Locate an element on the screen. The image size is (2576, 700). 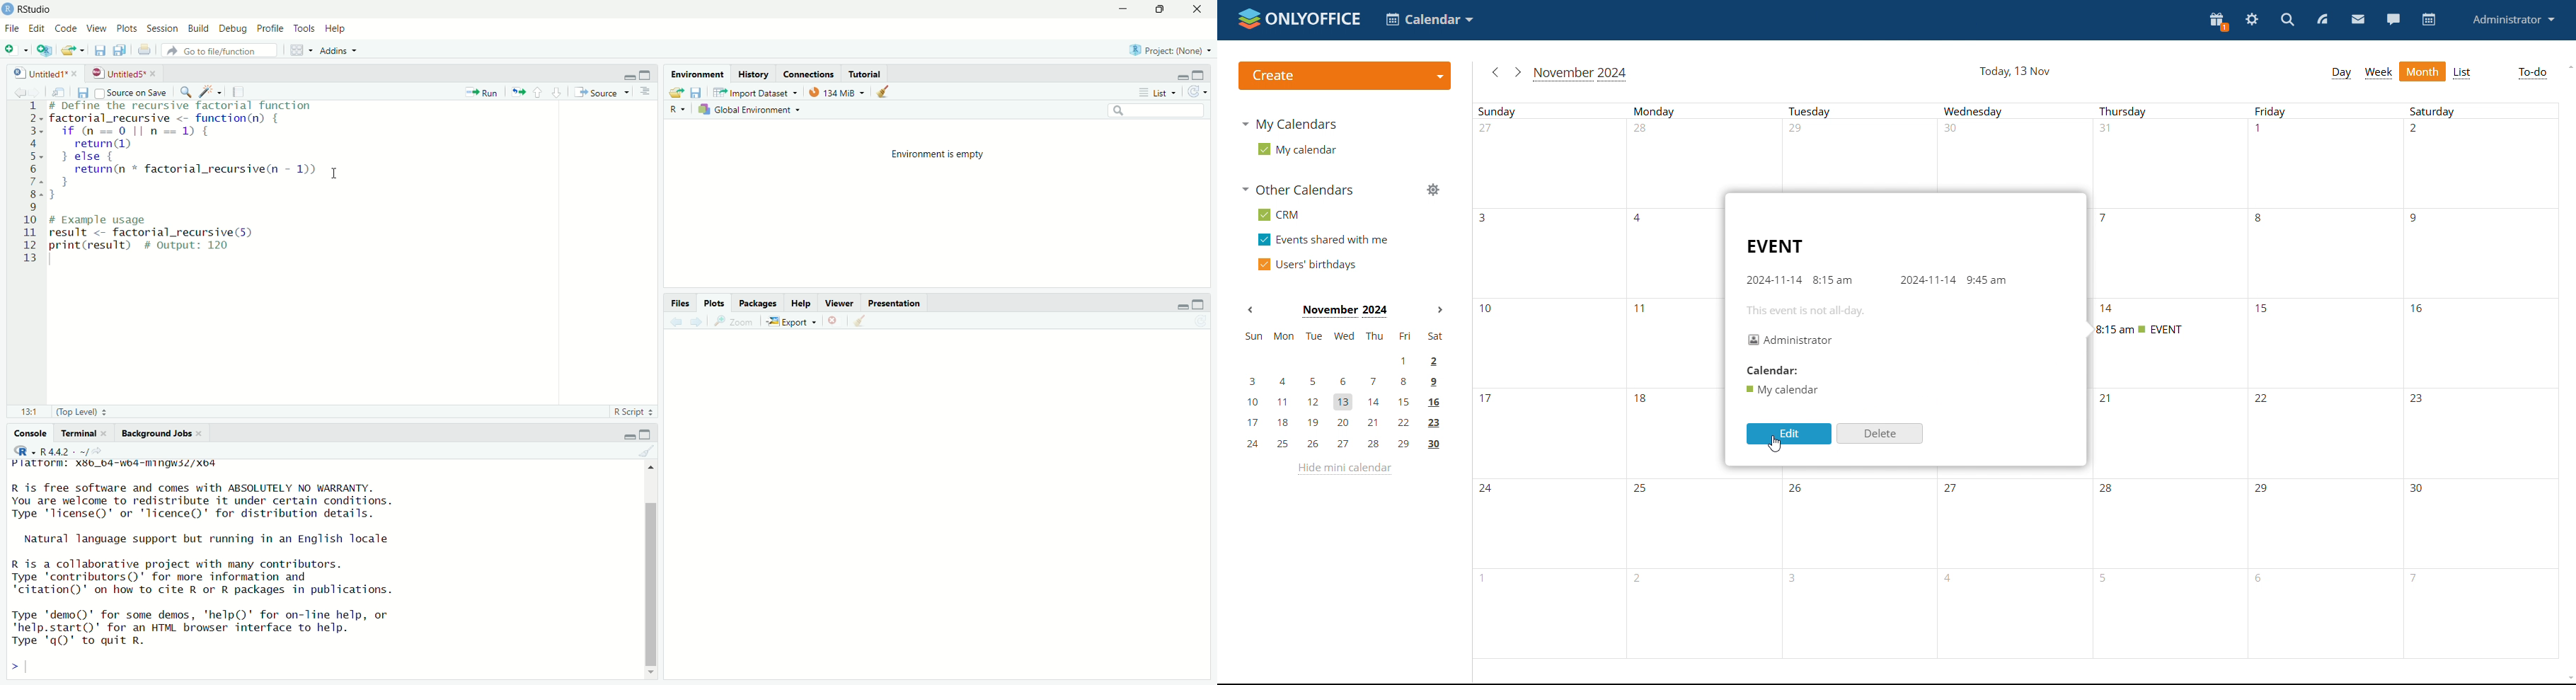
File is located at coordinates (10, 30).